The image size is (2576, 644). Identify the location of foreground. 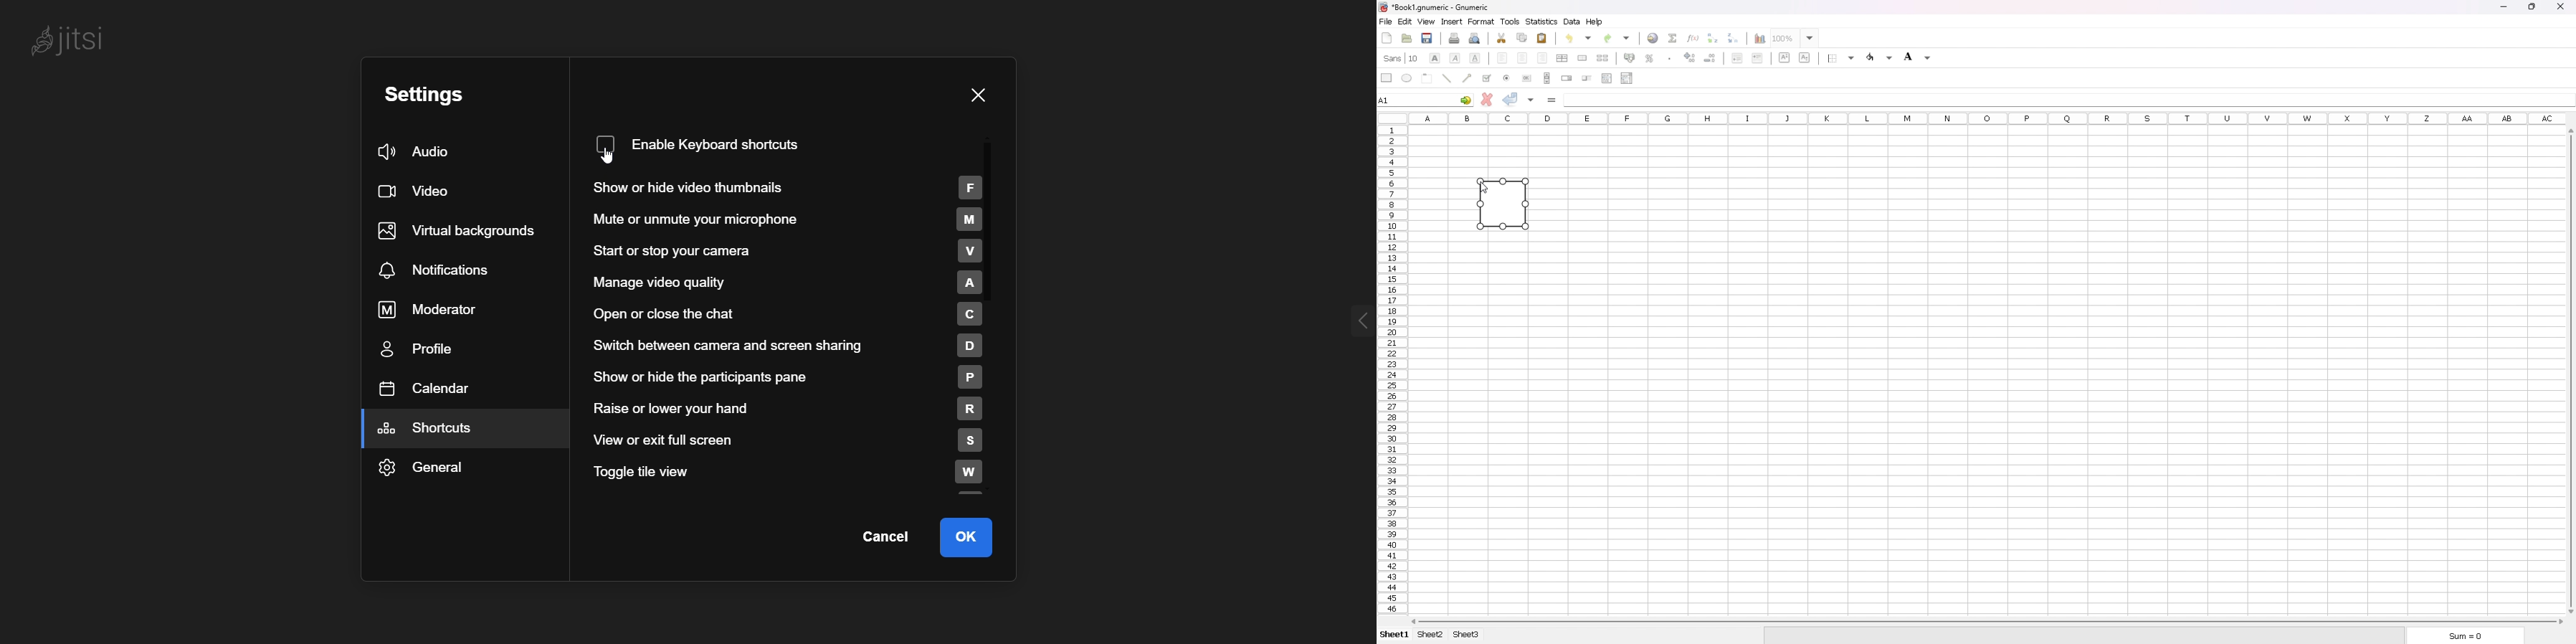
(1881, 57).